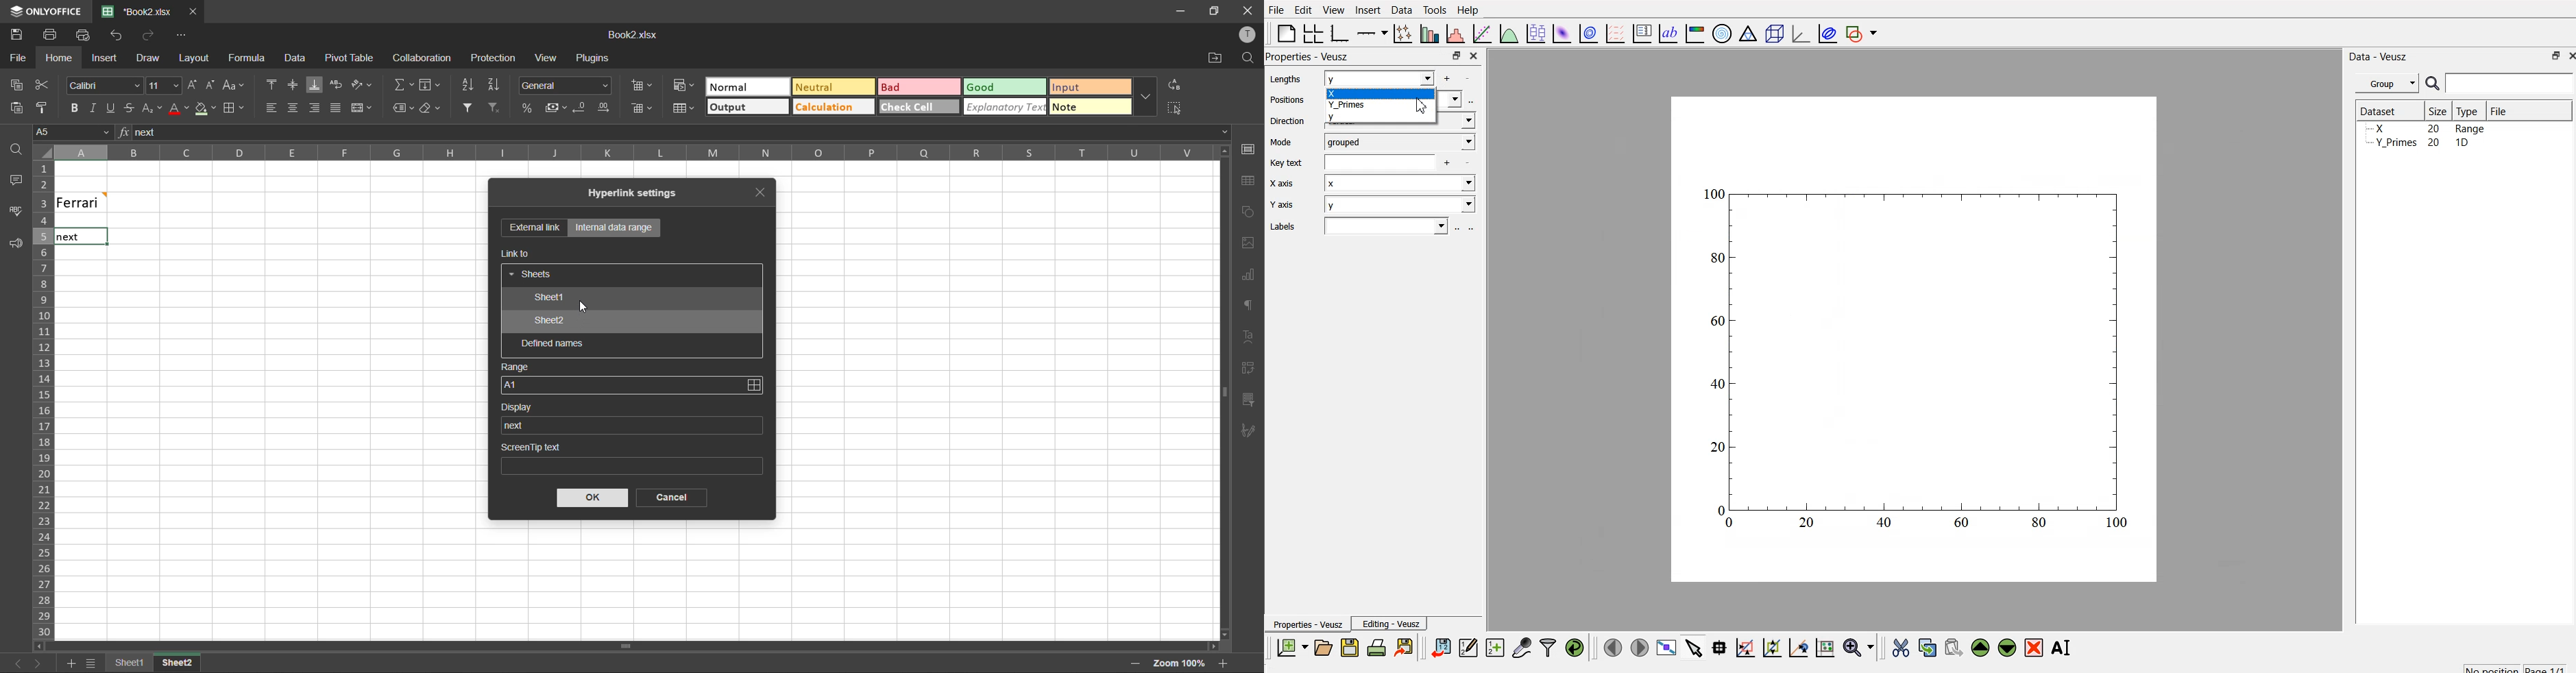 The height and width of the screenshot is (700, 2576). I want to click on search bar, so click(2510, 83).